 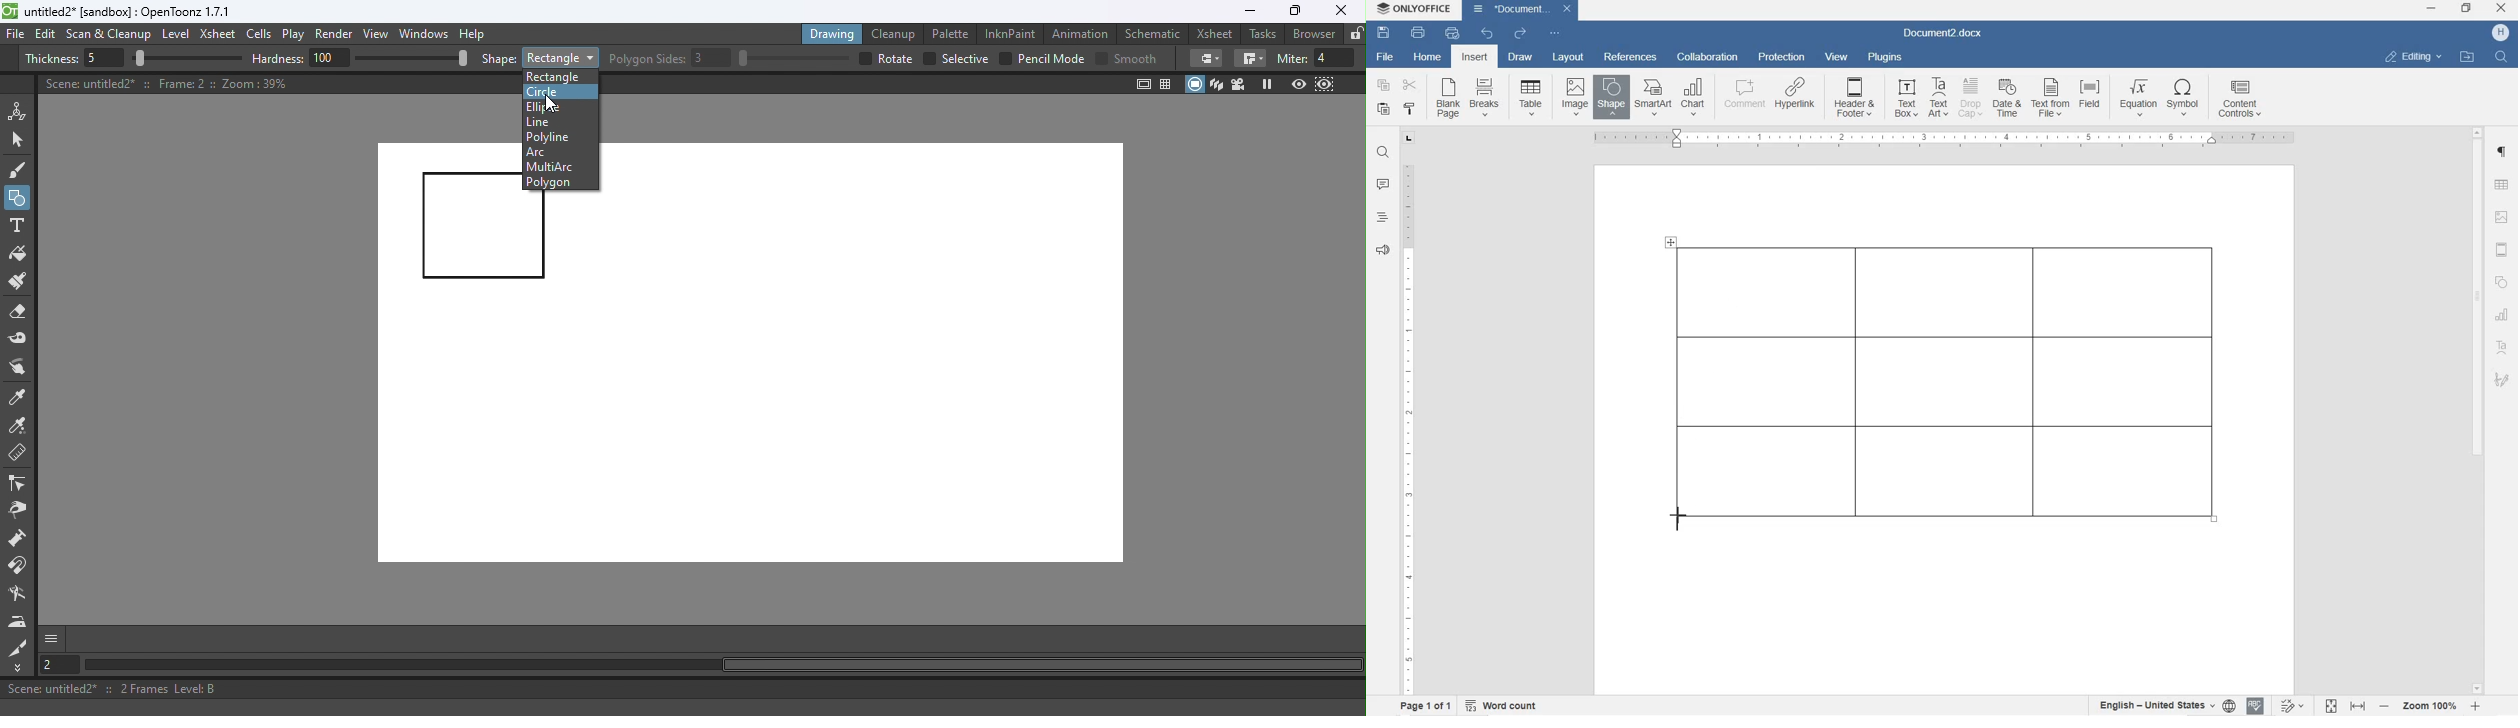 What do you see at coordinates (2502, 250) in the screenshot?
I see `header & footer` at bounding box center [2502, 250].